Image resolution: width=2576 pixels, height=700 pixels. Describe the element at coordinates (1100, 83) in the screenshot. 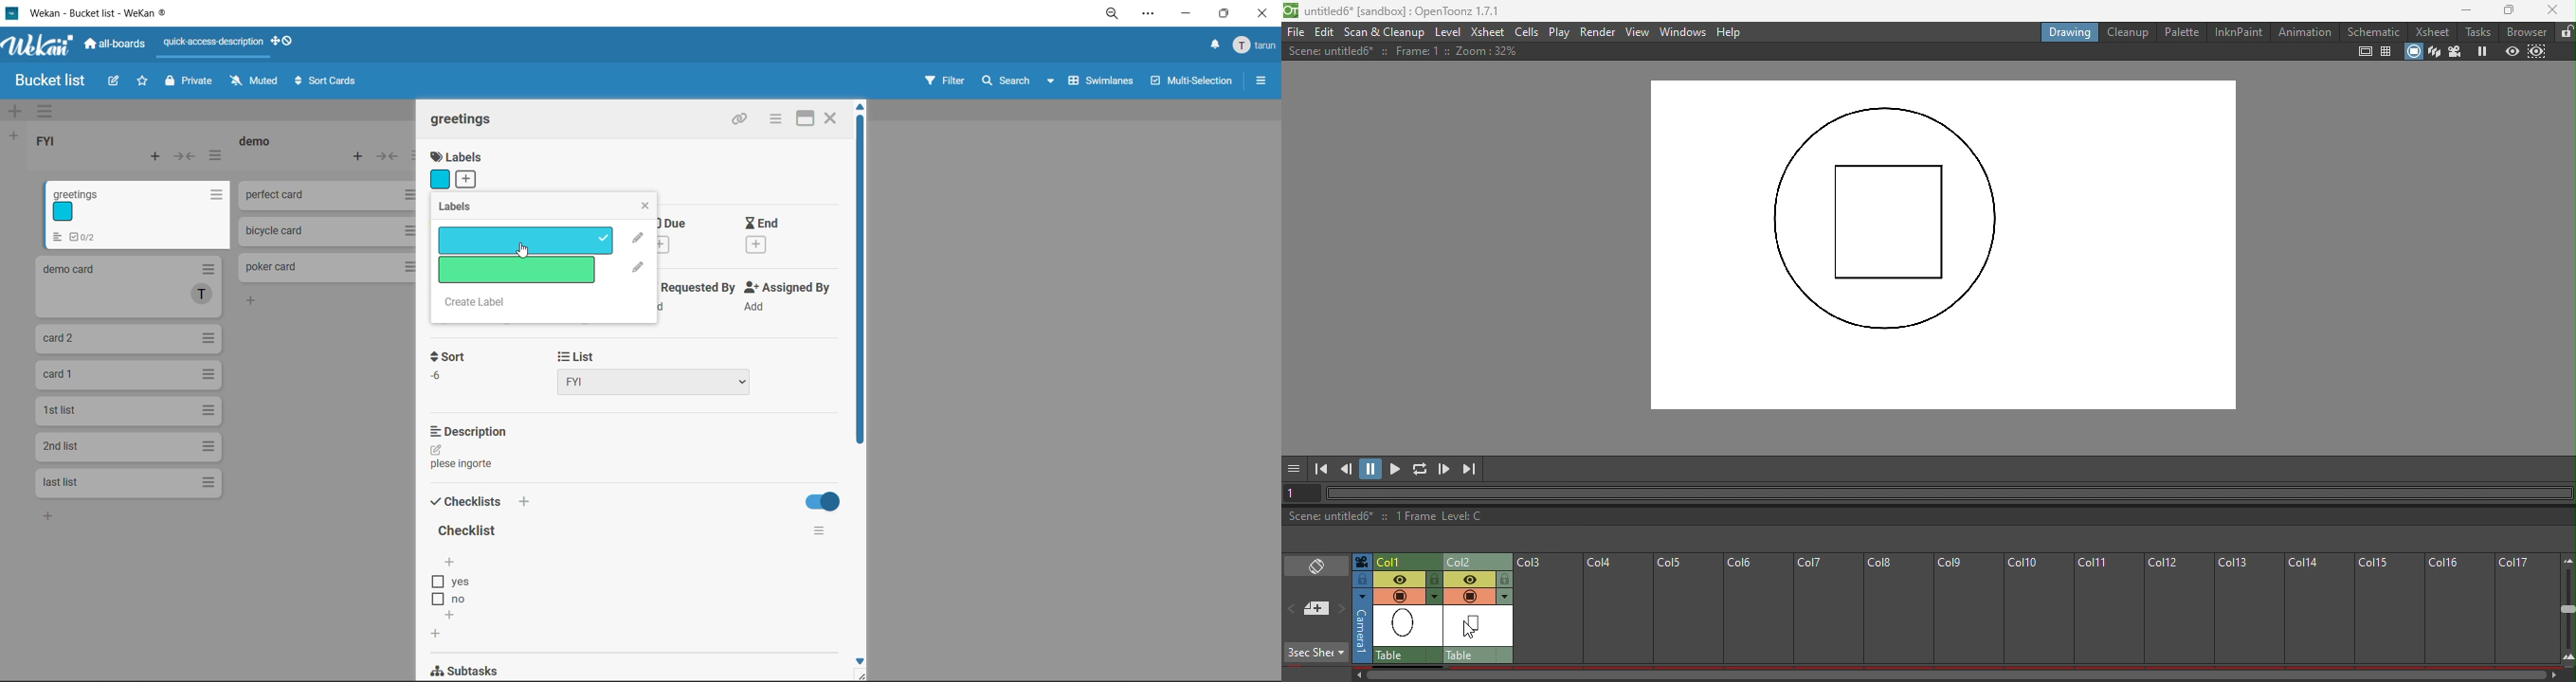

I see `swimlanes` at that location.